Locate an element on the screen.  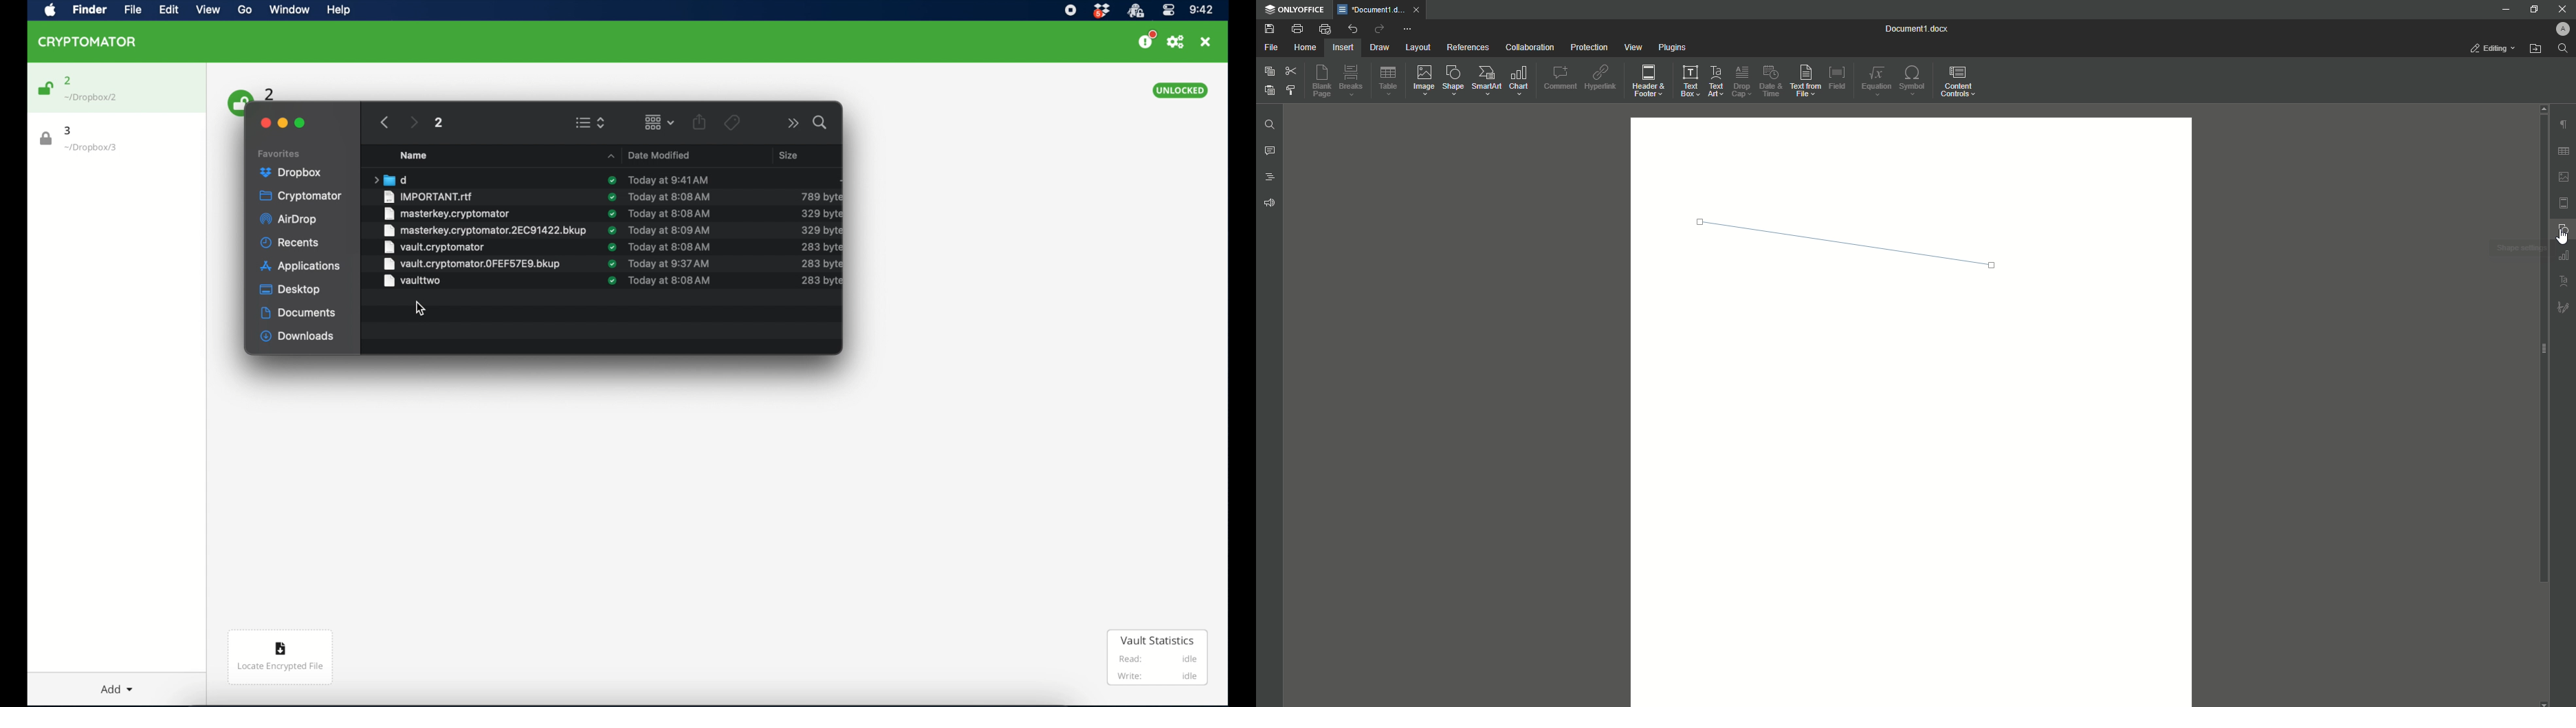
Undo is located at coordinates (1352, 28).